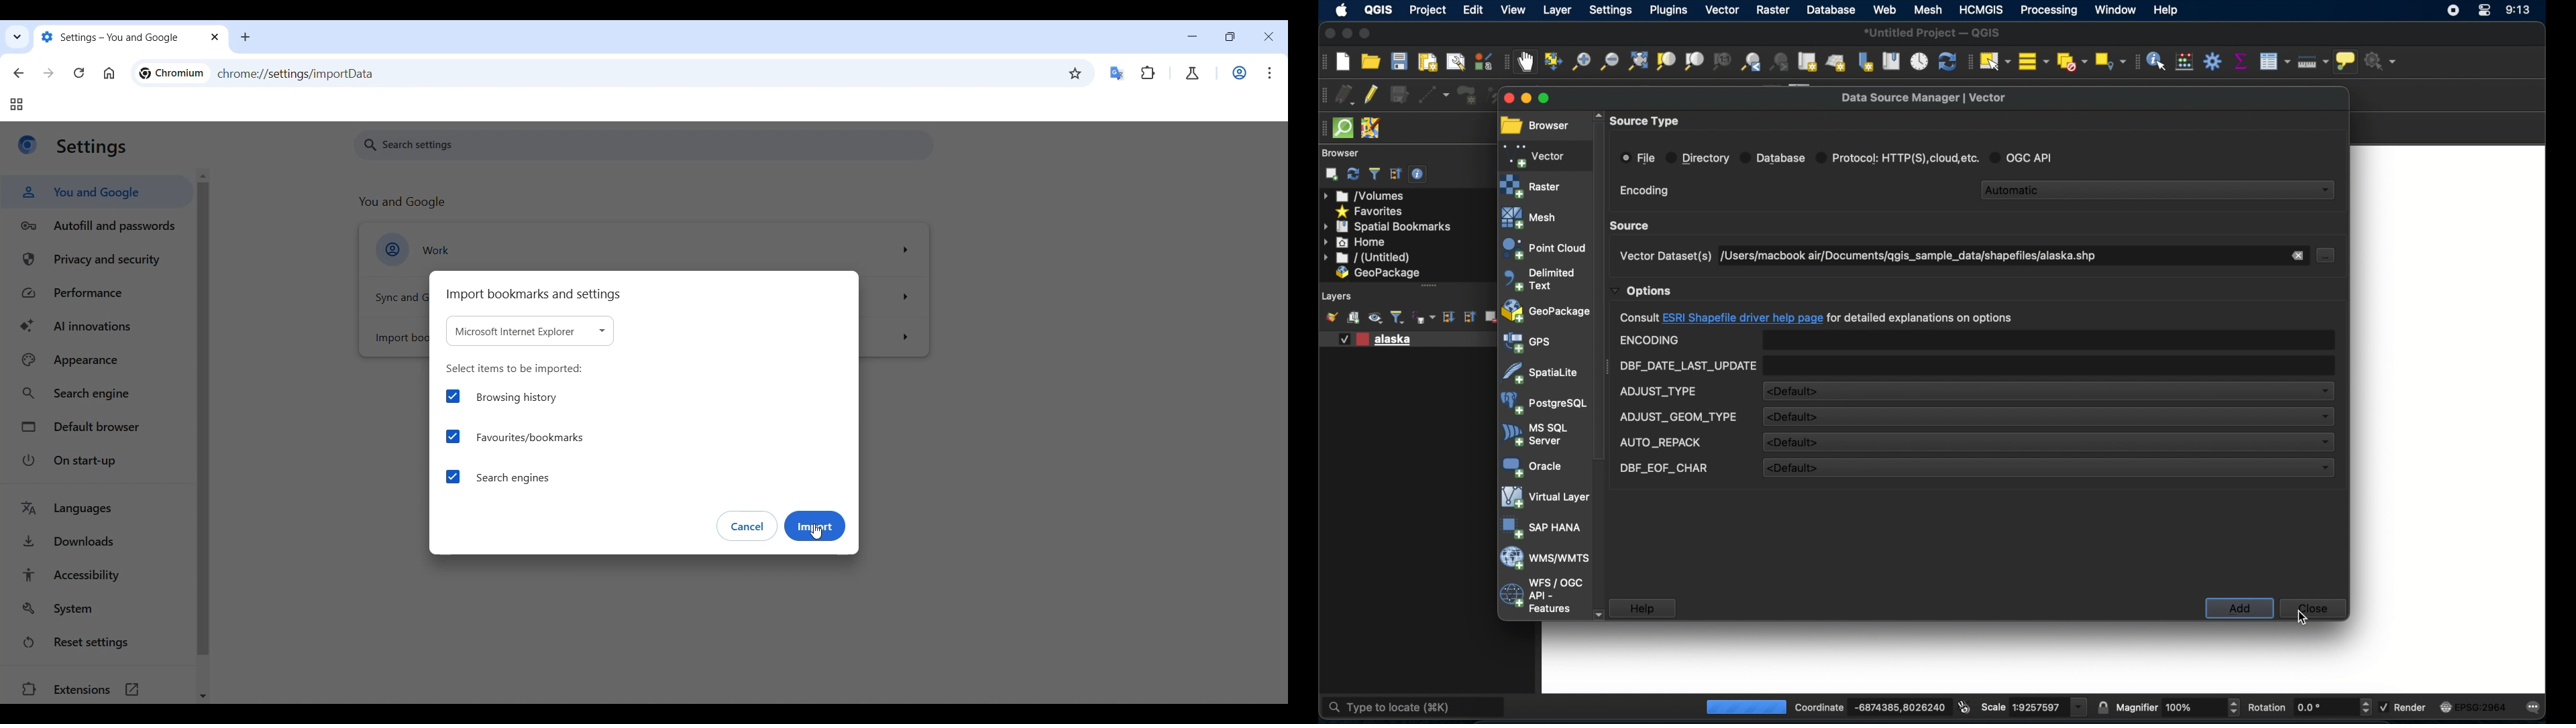 This screenshot has width=2576, height=728. I want to click on filter browser, so click(1374, 174).